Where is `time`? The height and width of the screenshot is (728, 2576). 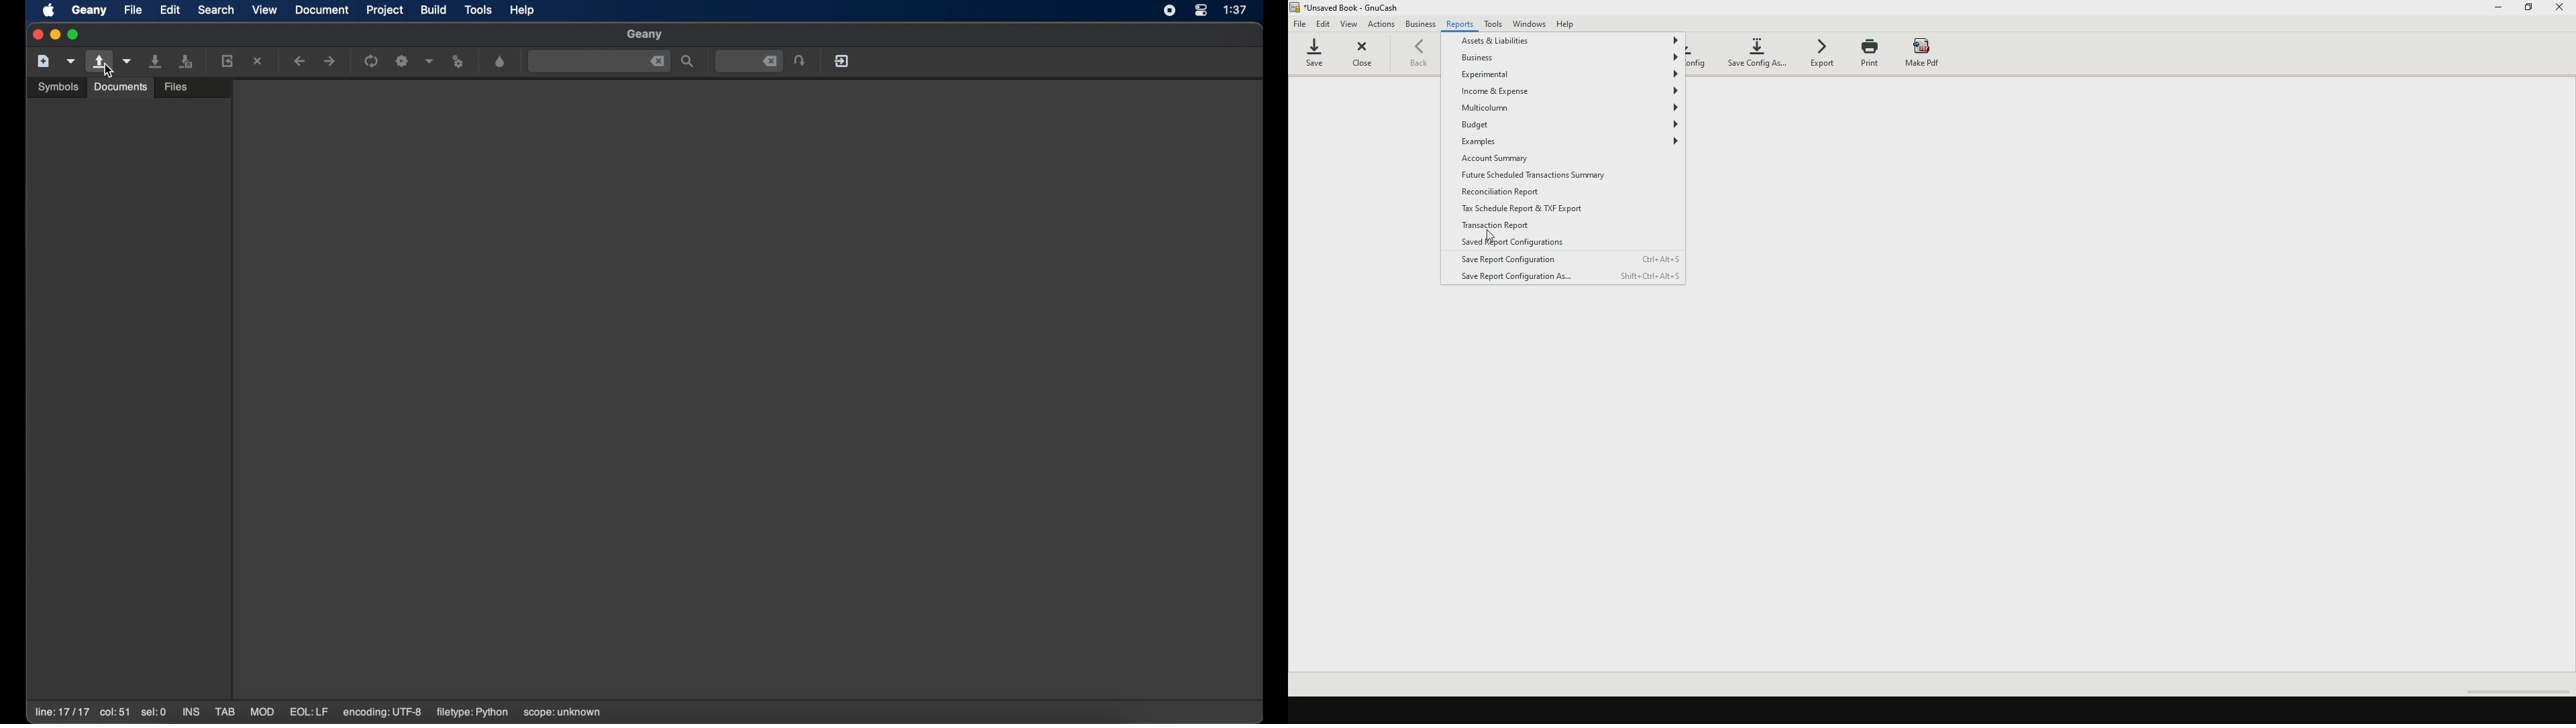 time is located at coordinates (1236, 10).